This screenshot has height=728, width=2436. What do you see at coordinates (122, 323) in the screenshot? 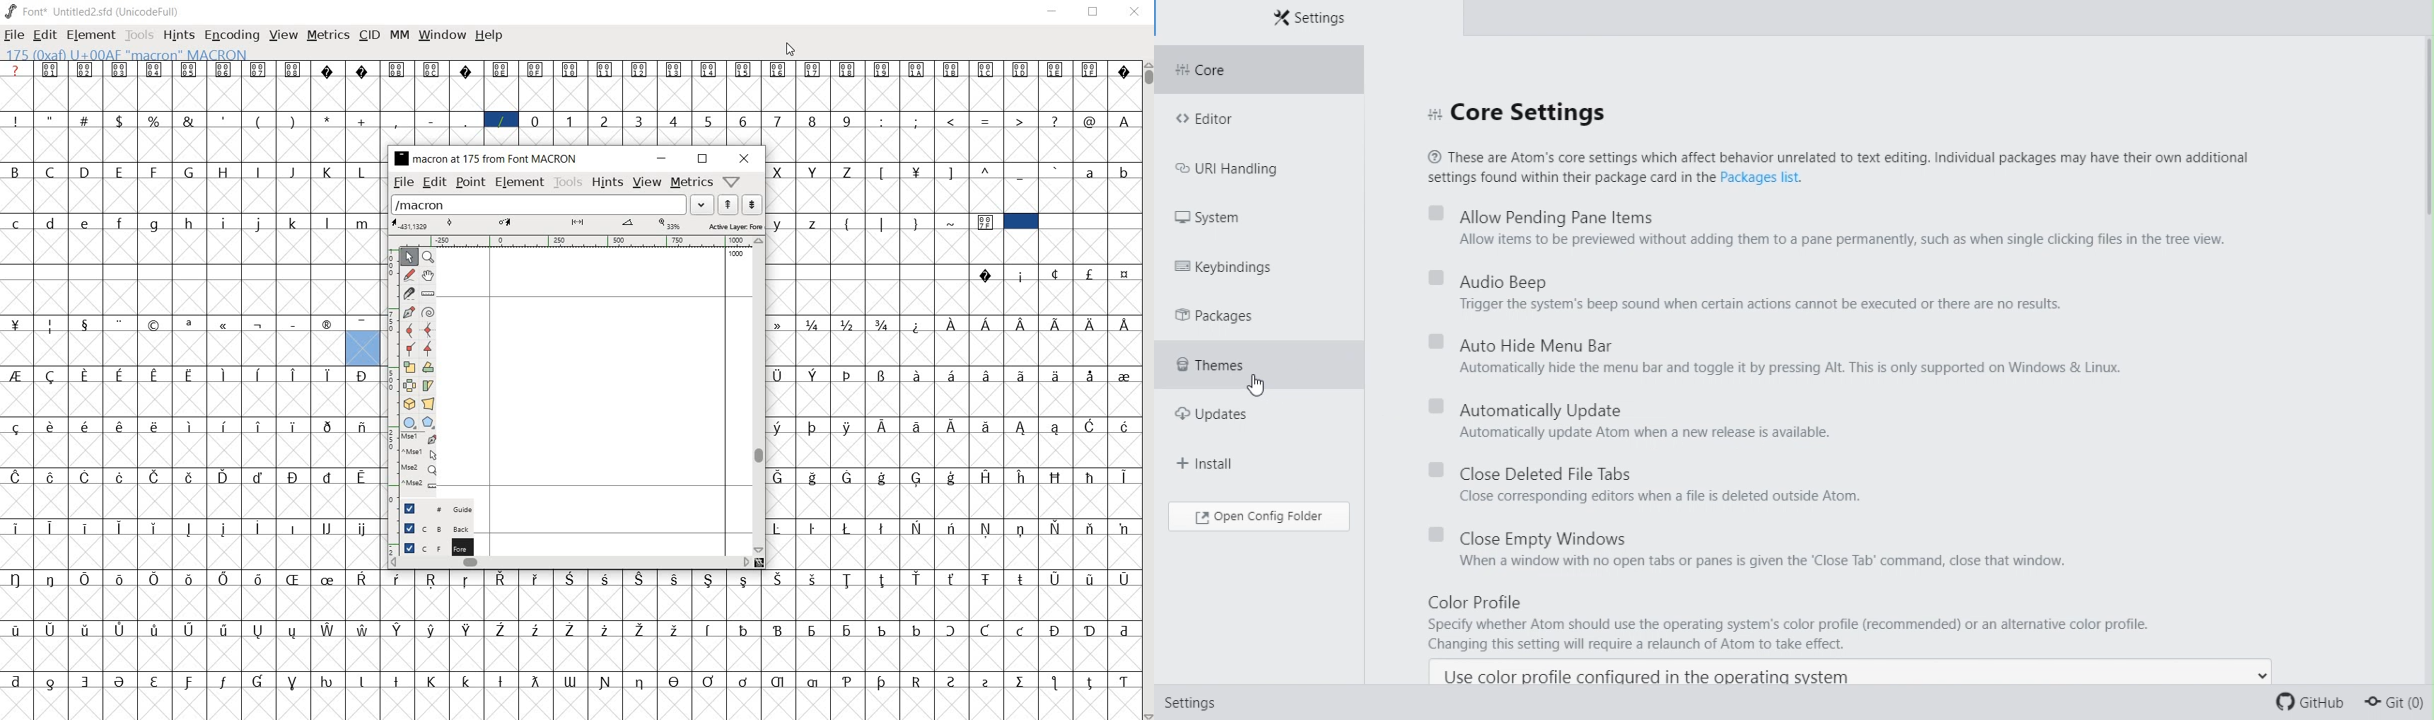
I see `Symbol` at bounding box center [122, 323].